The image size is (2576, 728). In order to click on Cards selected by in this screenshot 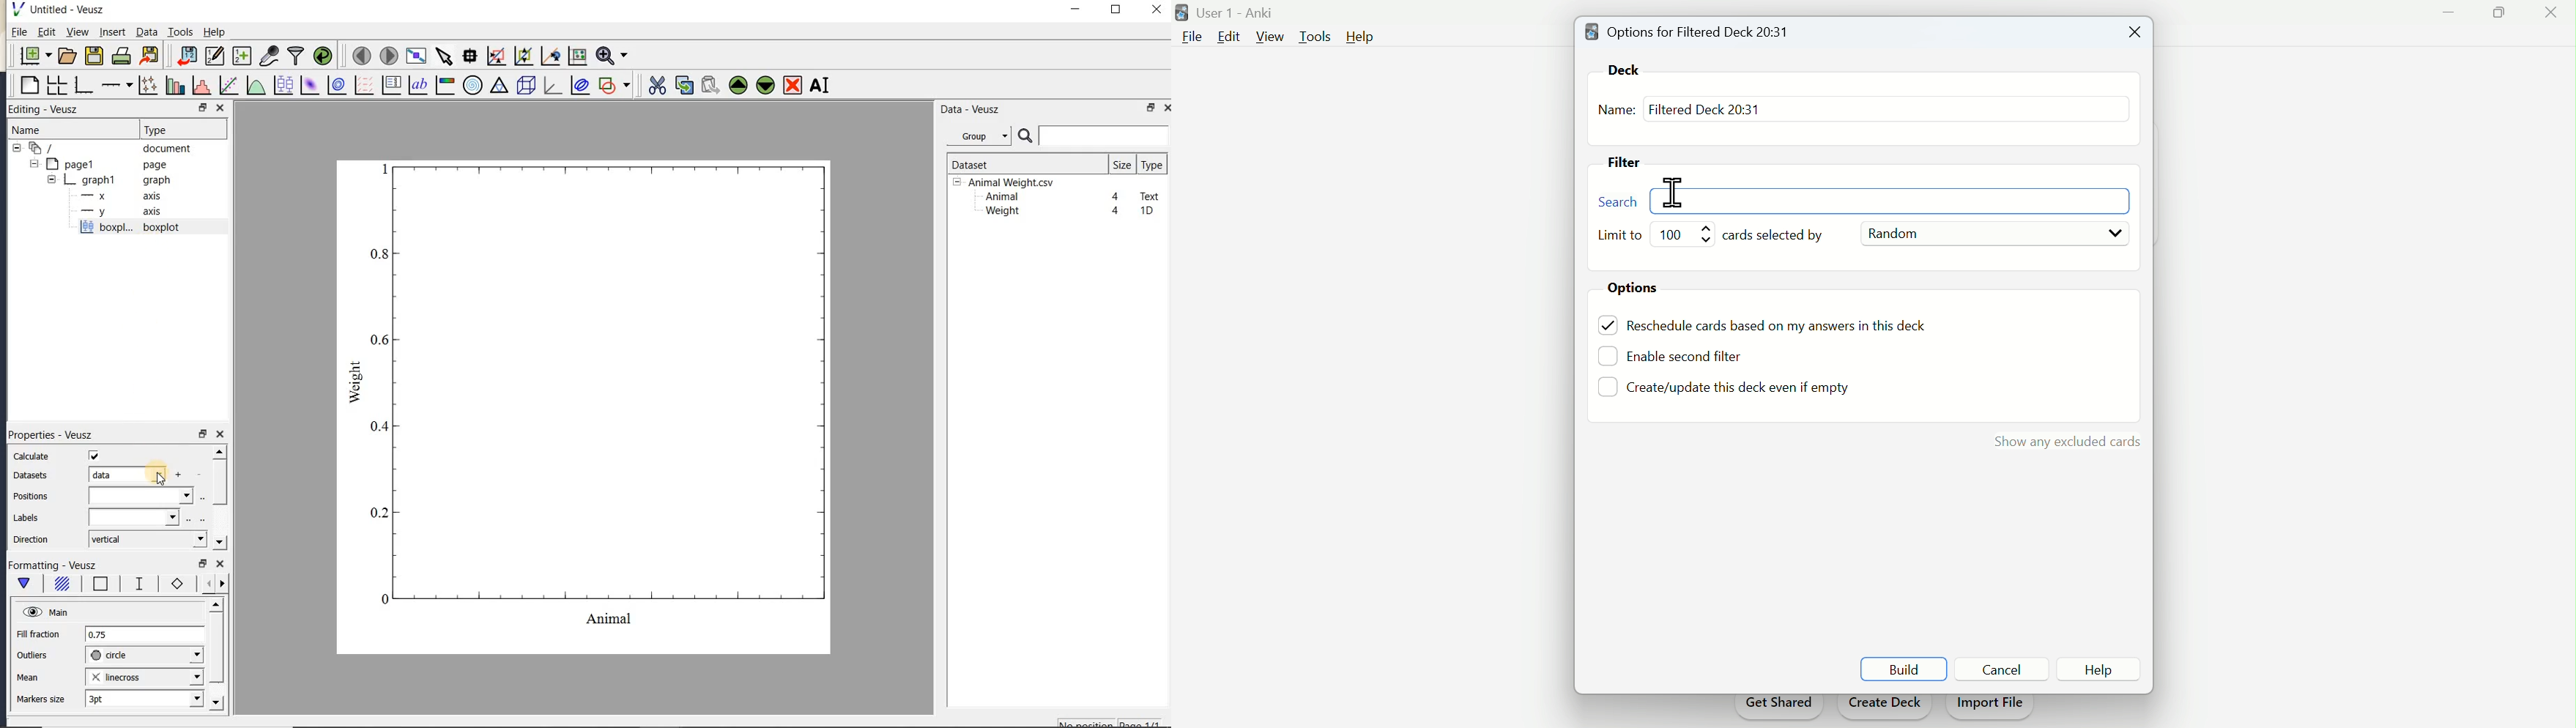, I will do `click(1781, 236)`.